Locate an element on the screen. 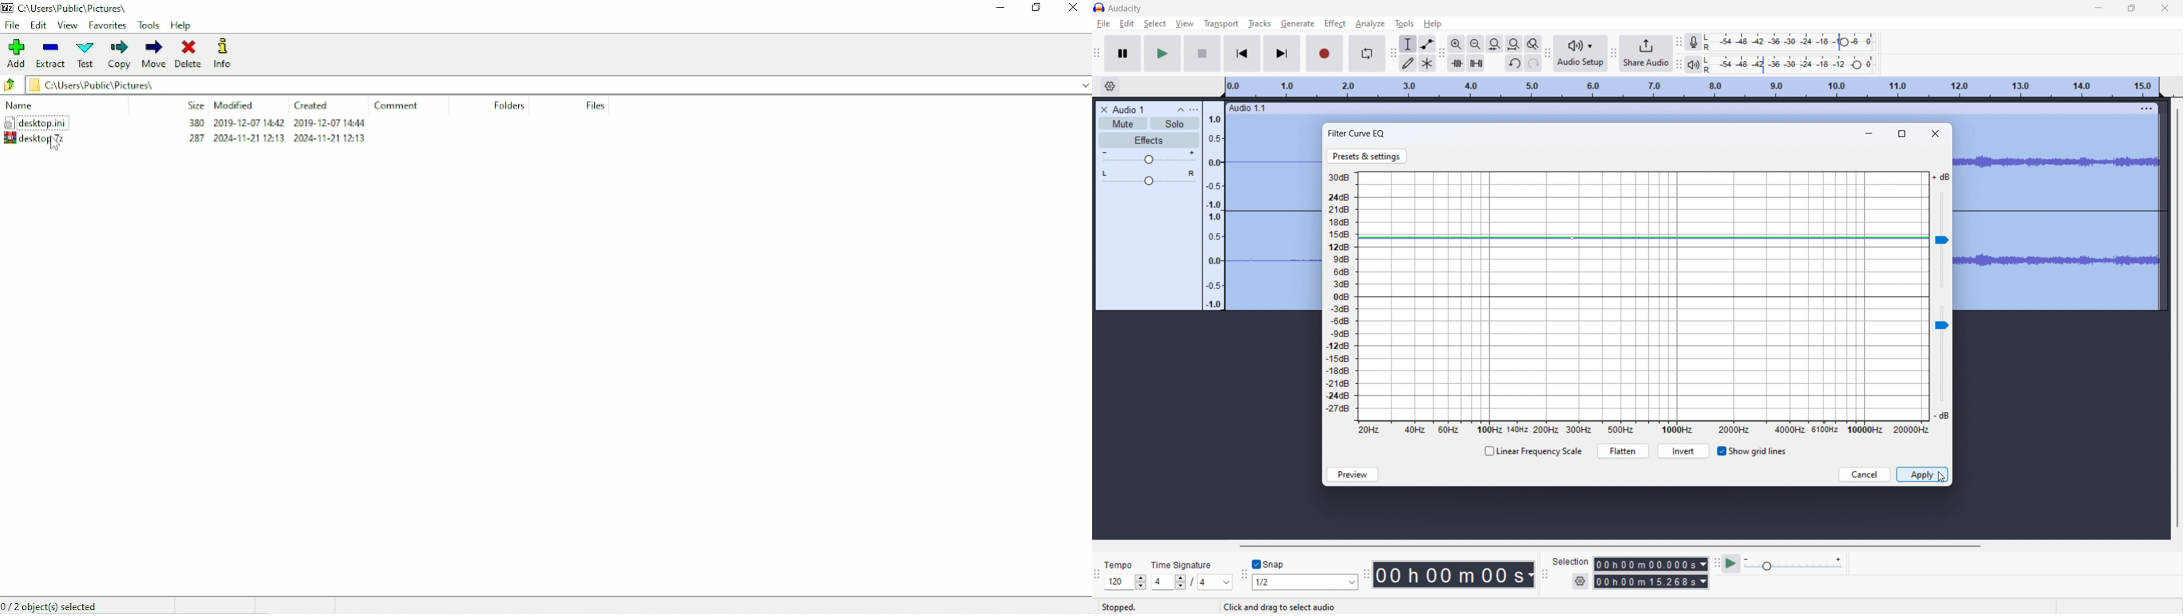 The height and width of the screenshot is (616, 2184). tools is located at coordinates (1404, 24).